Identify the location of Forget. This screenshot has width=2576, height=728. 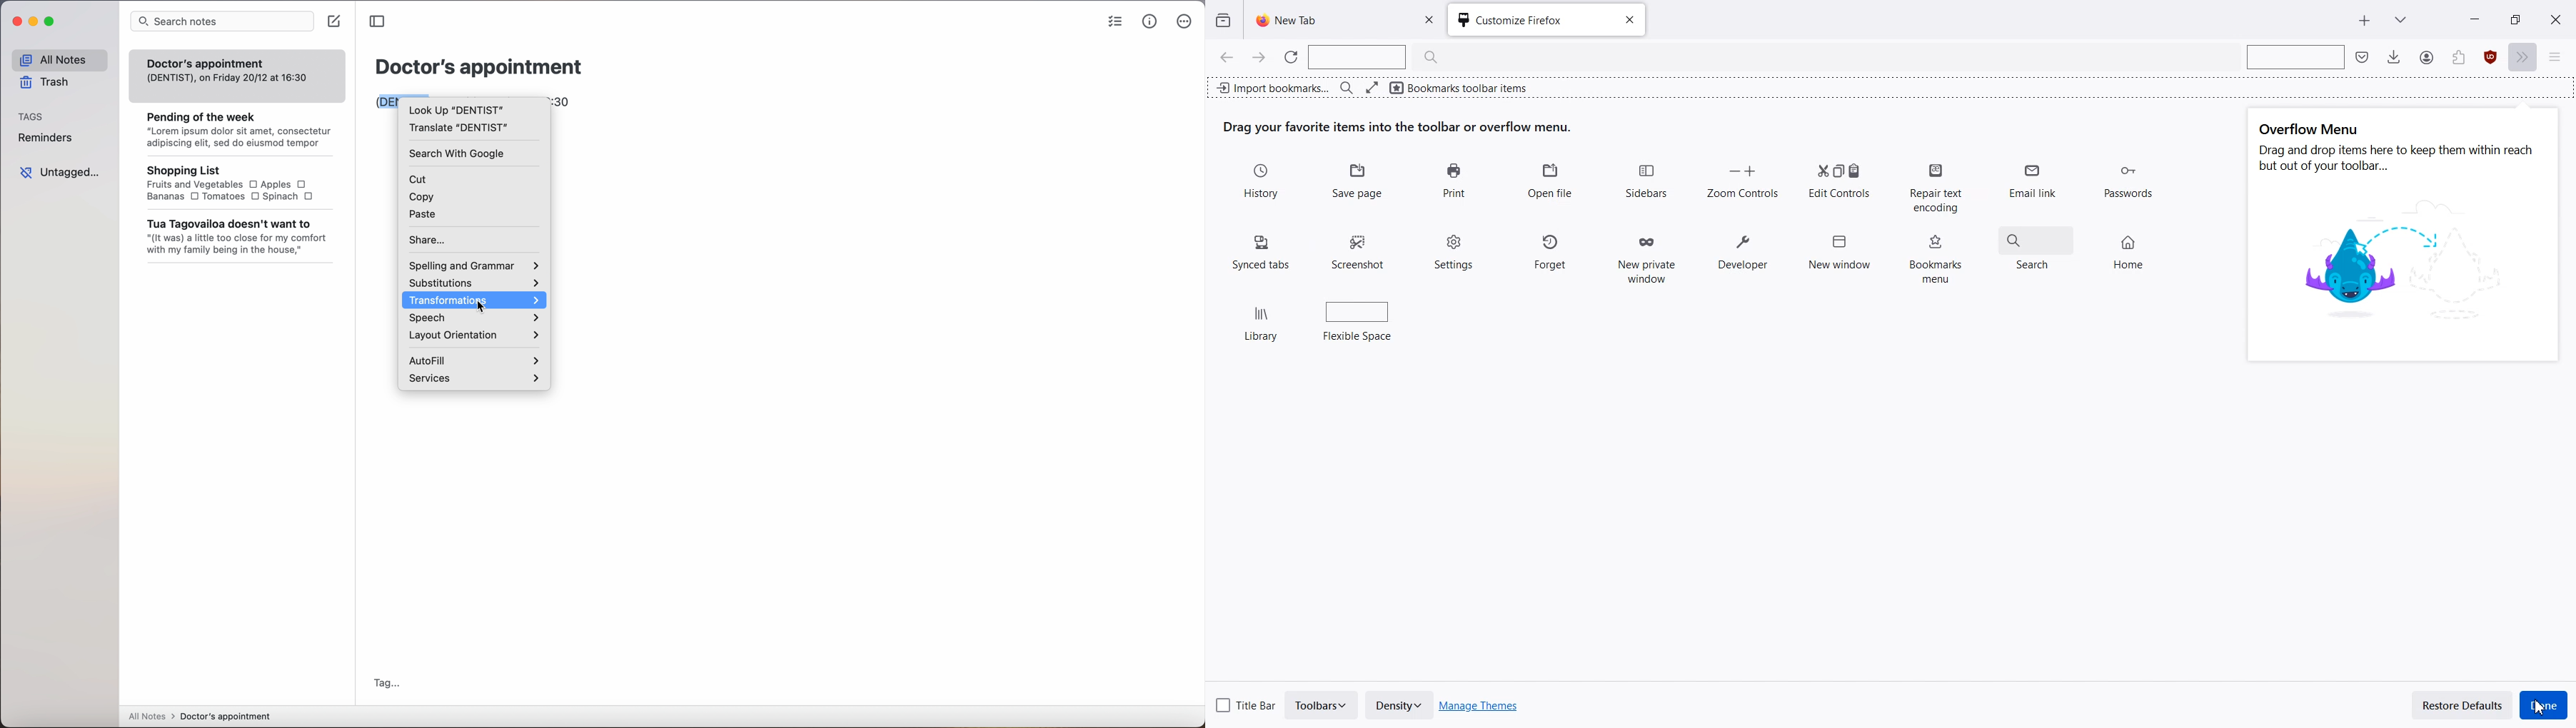
(1551, 249).